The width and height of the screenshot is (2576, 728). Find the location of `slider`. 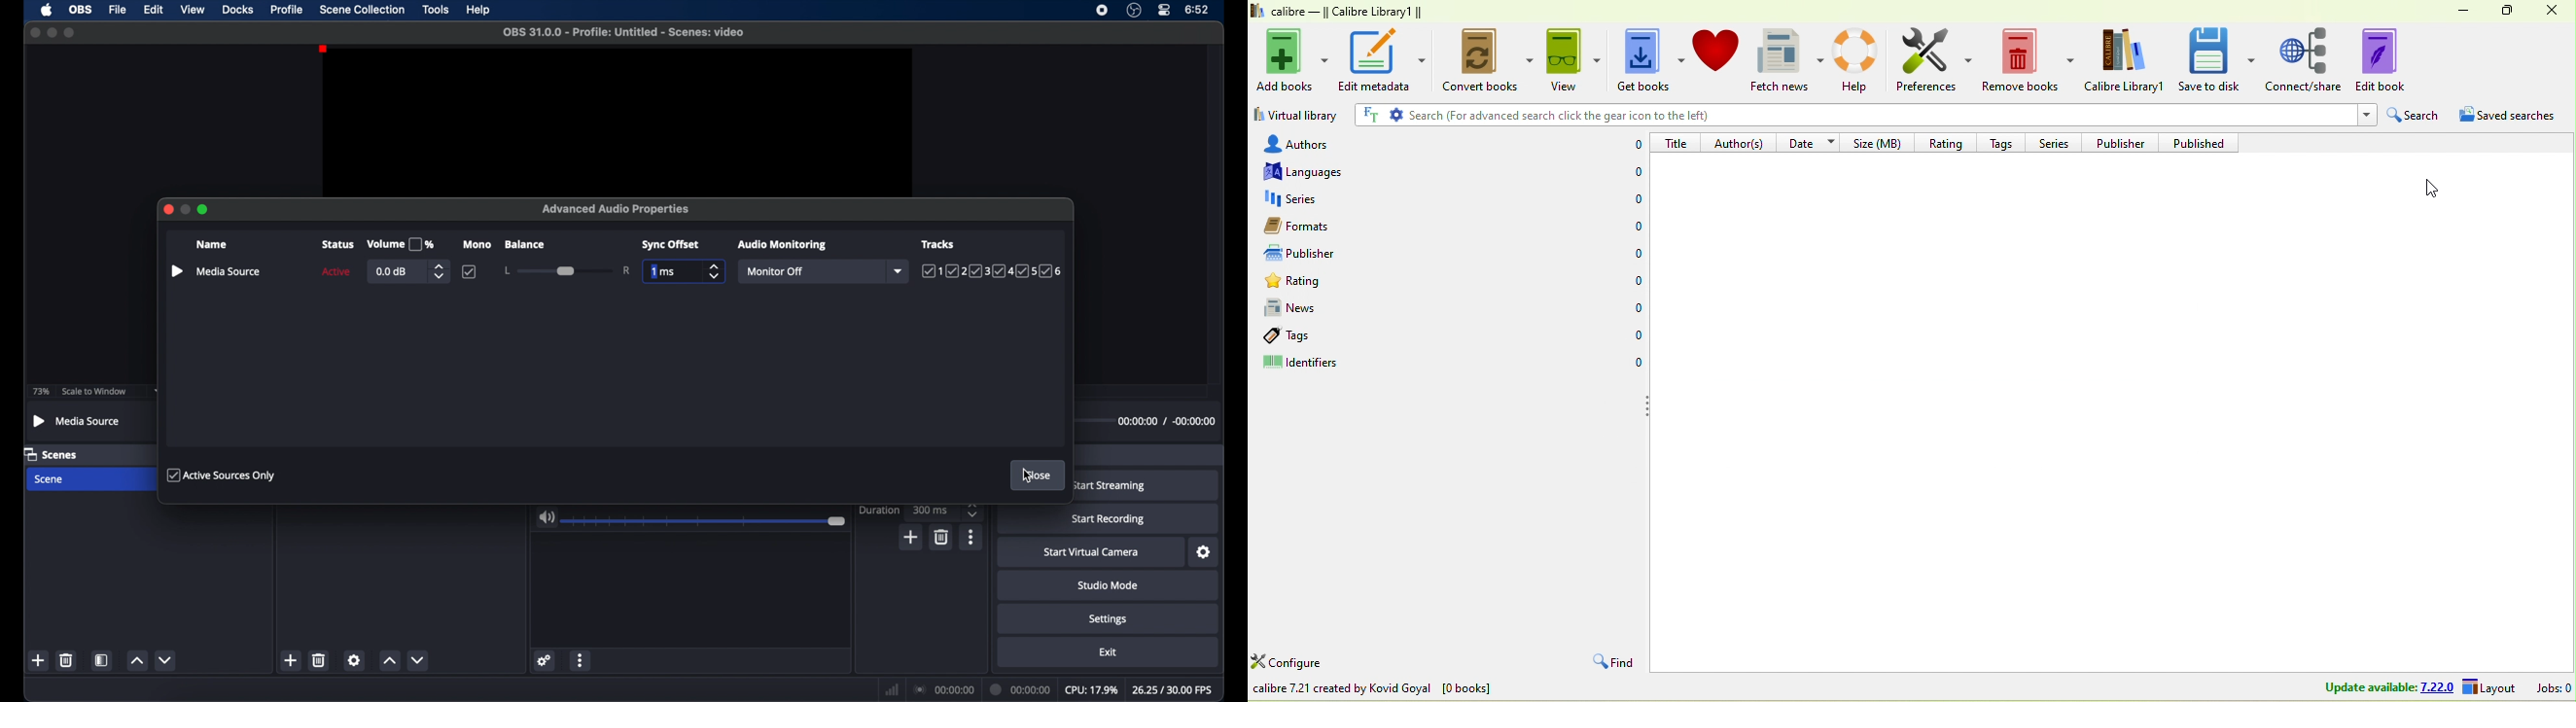

slider is located at coordinates (705, 521).